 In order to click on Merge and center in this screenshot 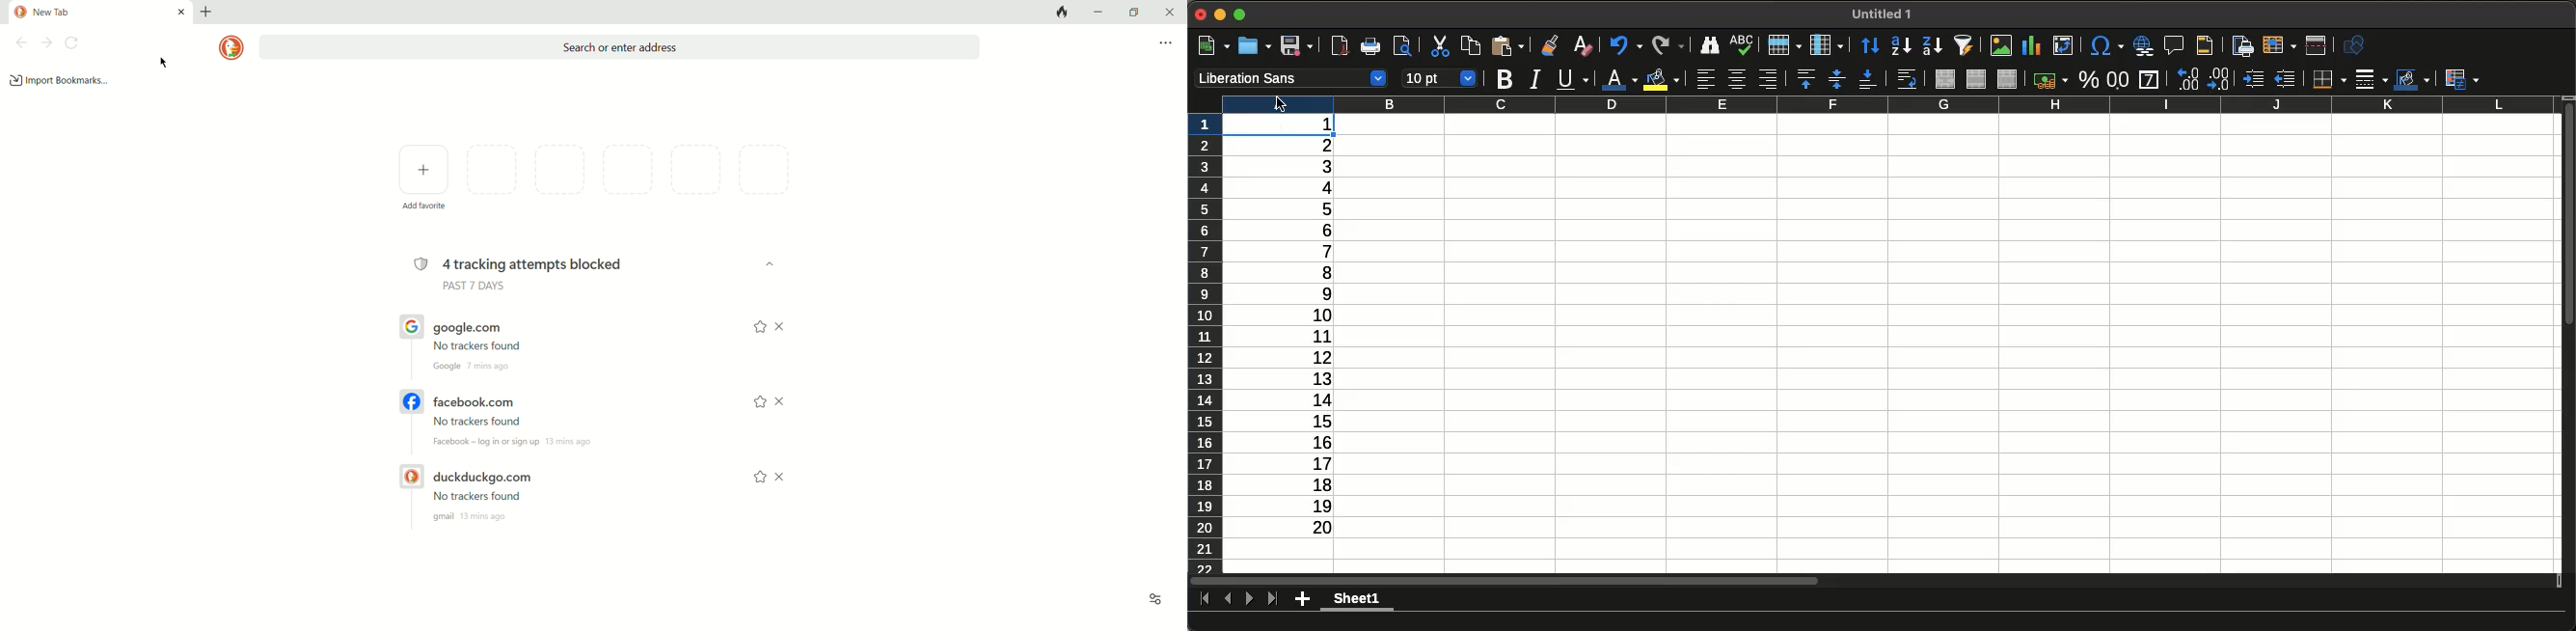, I will do `click(1945, 80)`.